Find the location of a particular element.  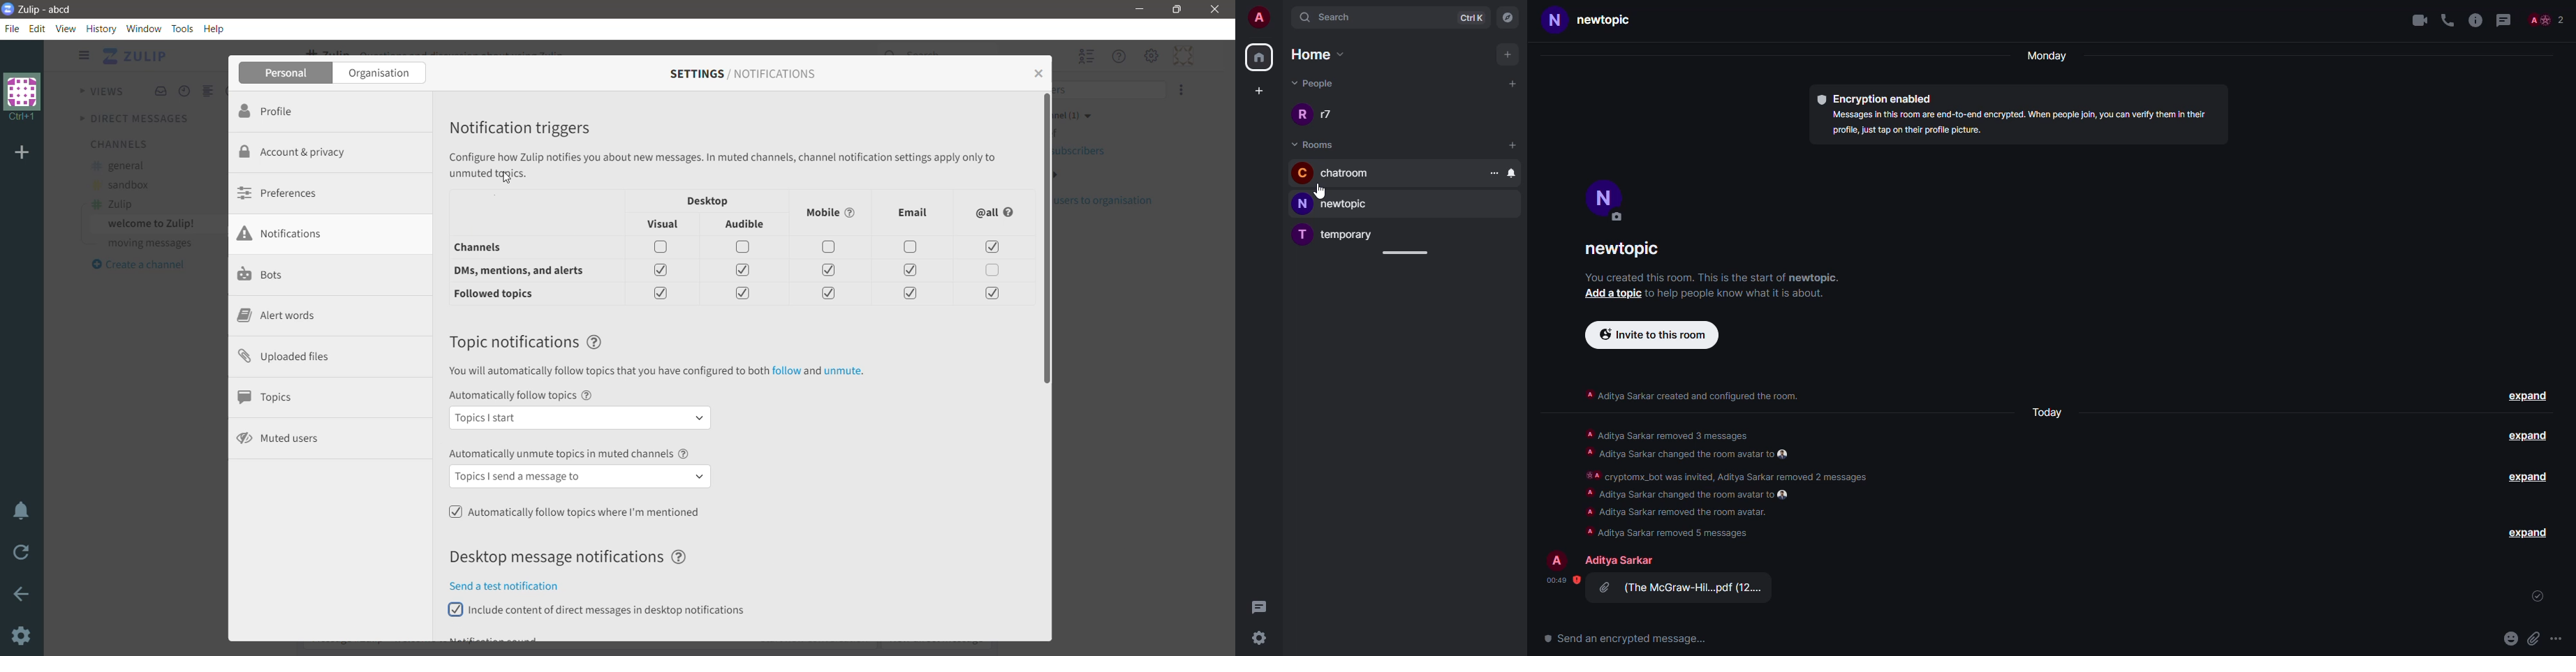

check box is located at coordinates (826, 295).